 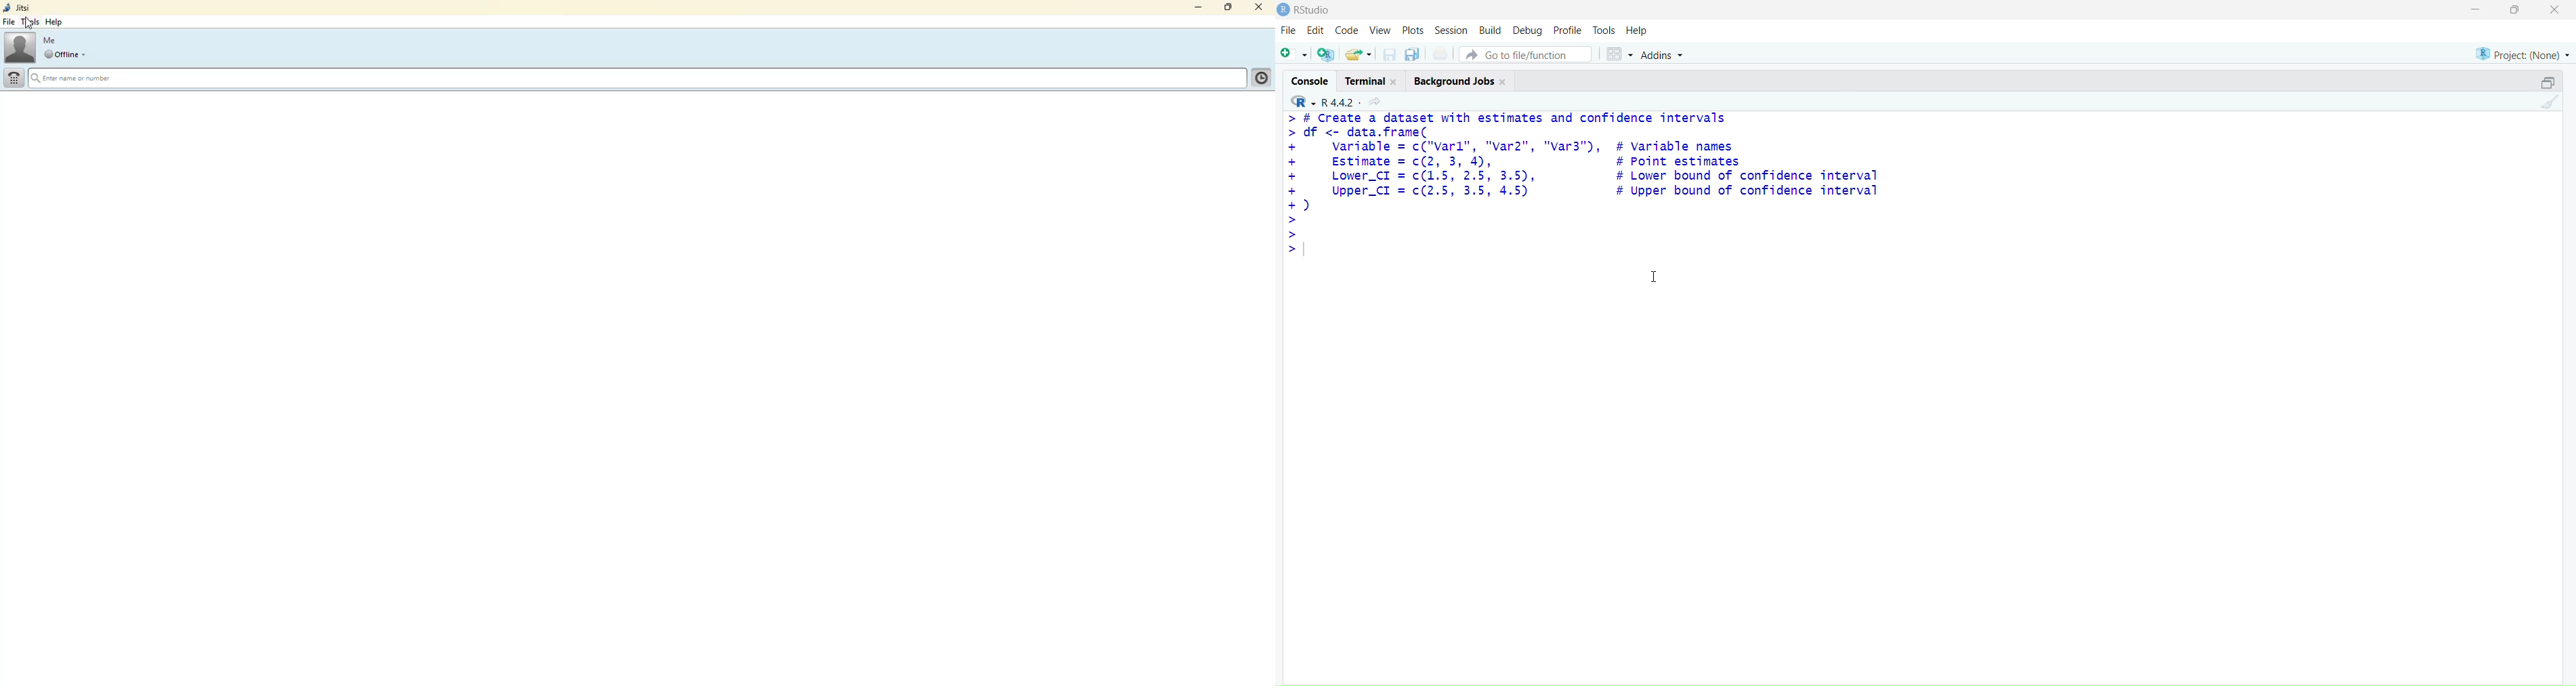 I want to click on RStudio, so click(x=1310, y=10).